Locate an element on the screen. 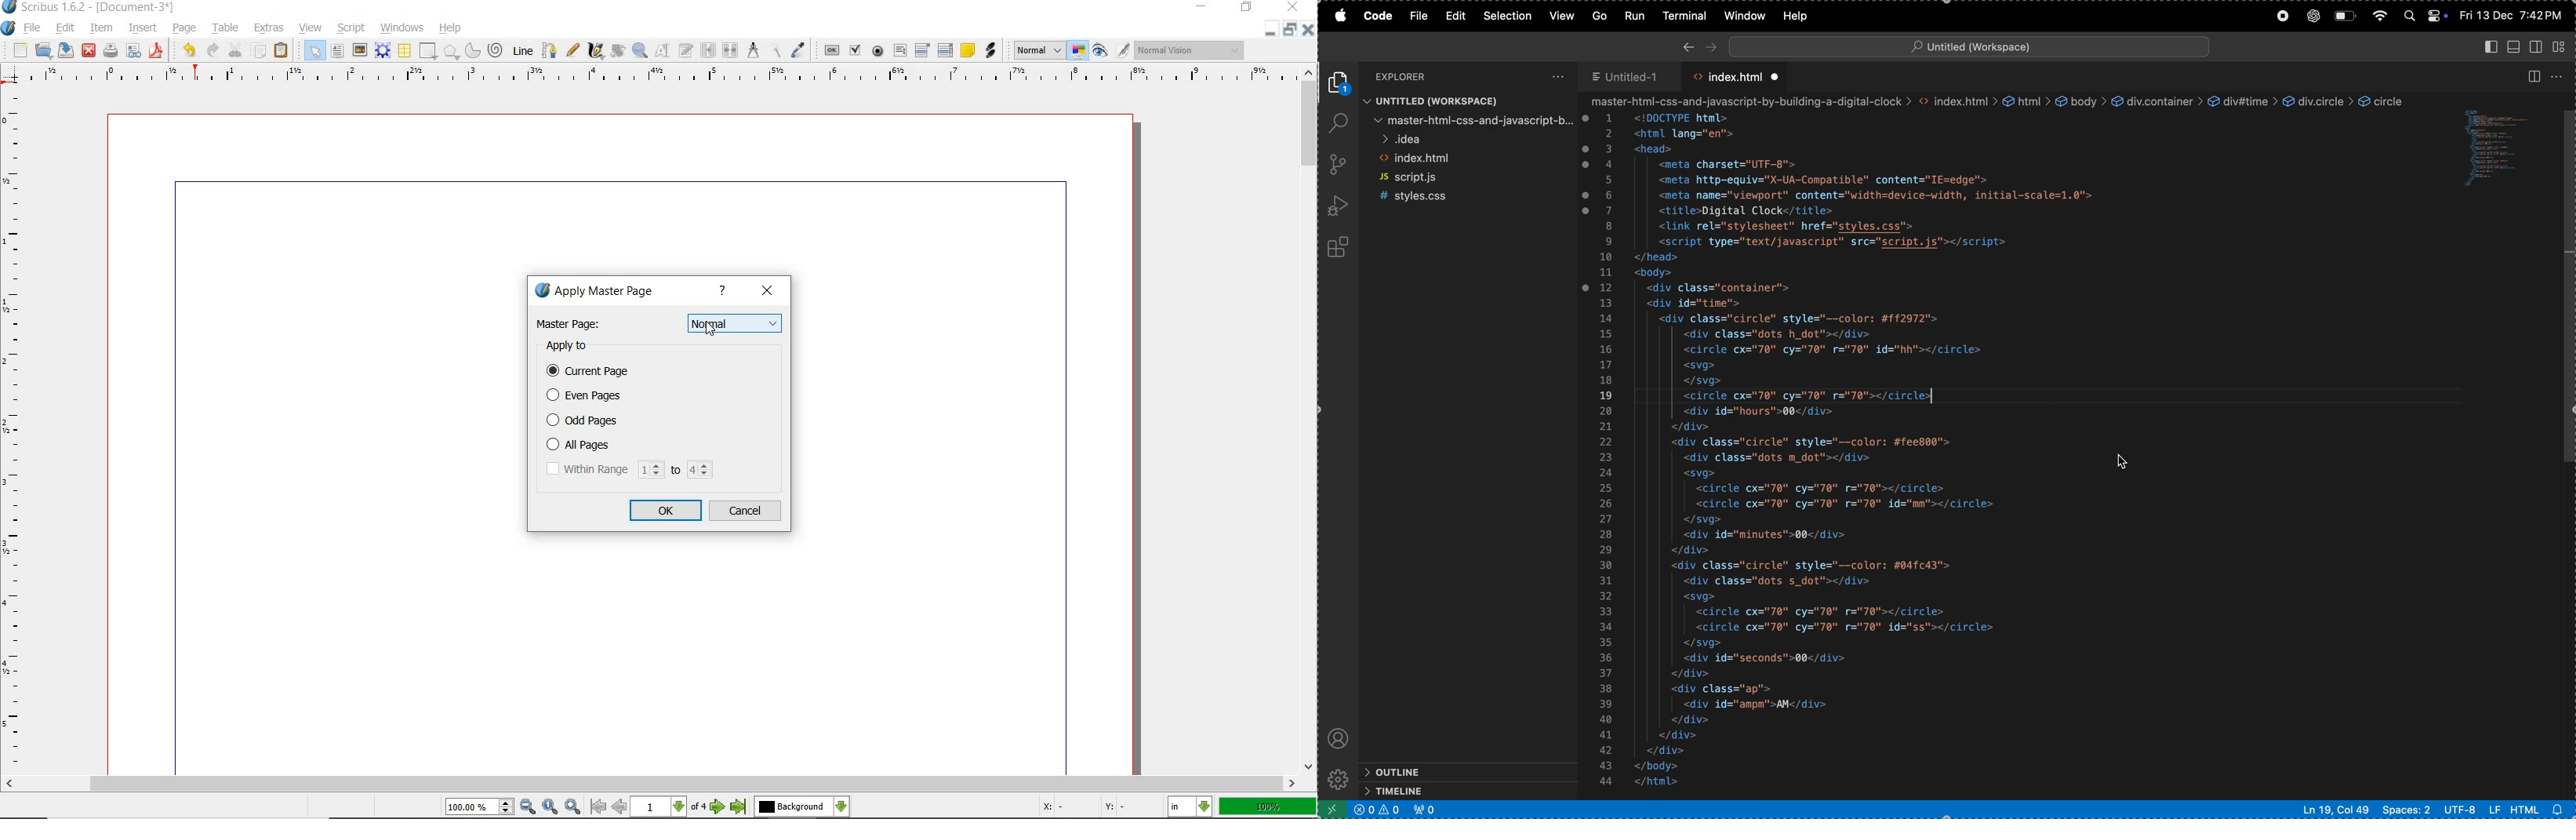 Image resolution: width=2576 pixels, height=840 pixels. polygon is located at coordinates (450, 52).